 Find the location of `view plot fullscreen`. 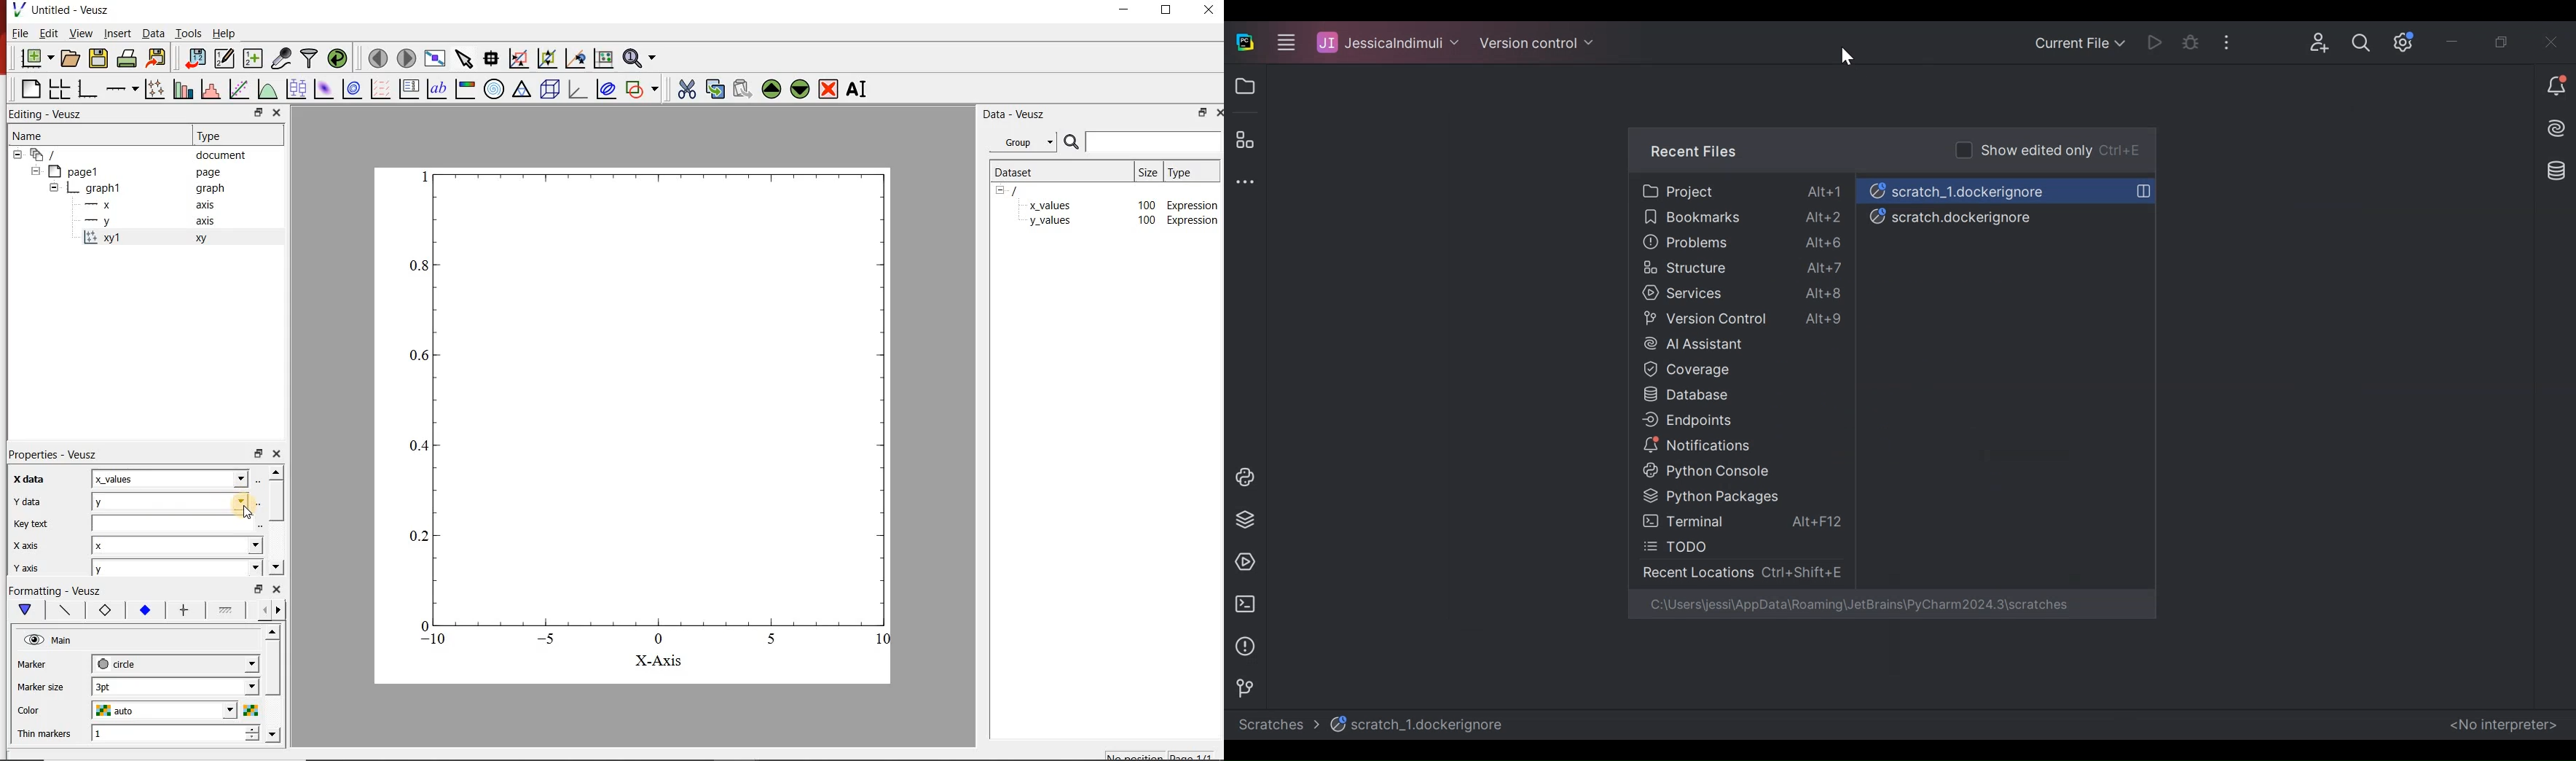

view plot fullscreen is located at coordinates (437, 58).